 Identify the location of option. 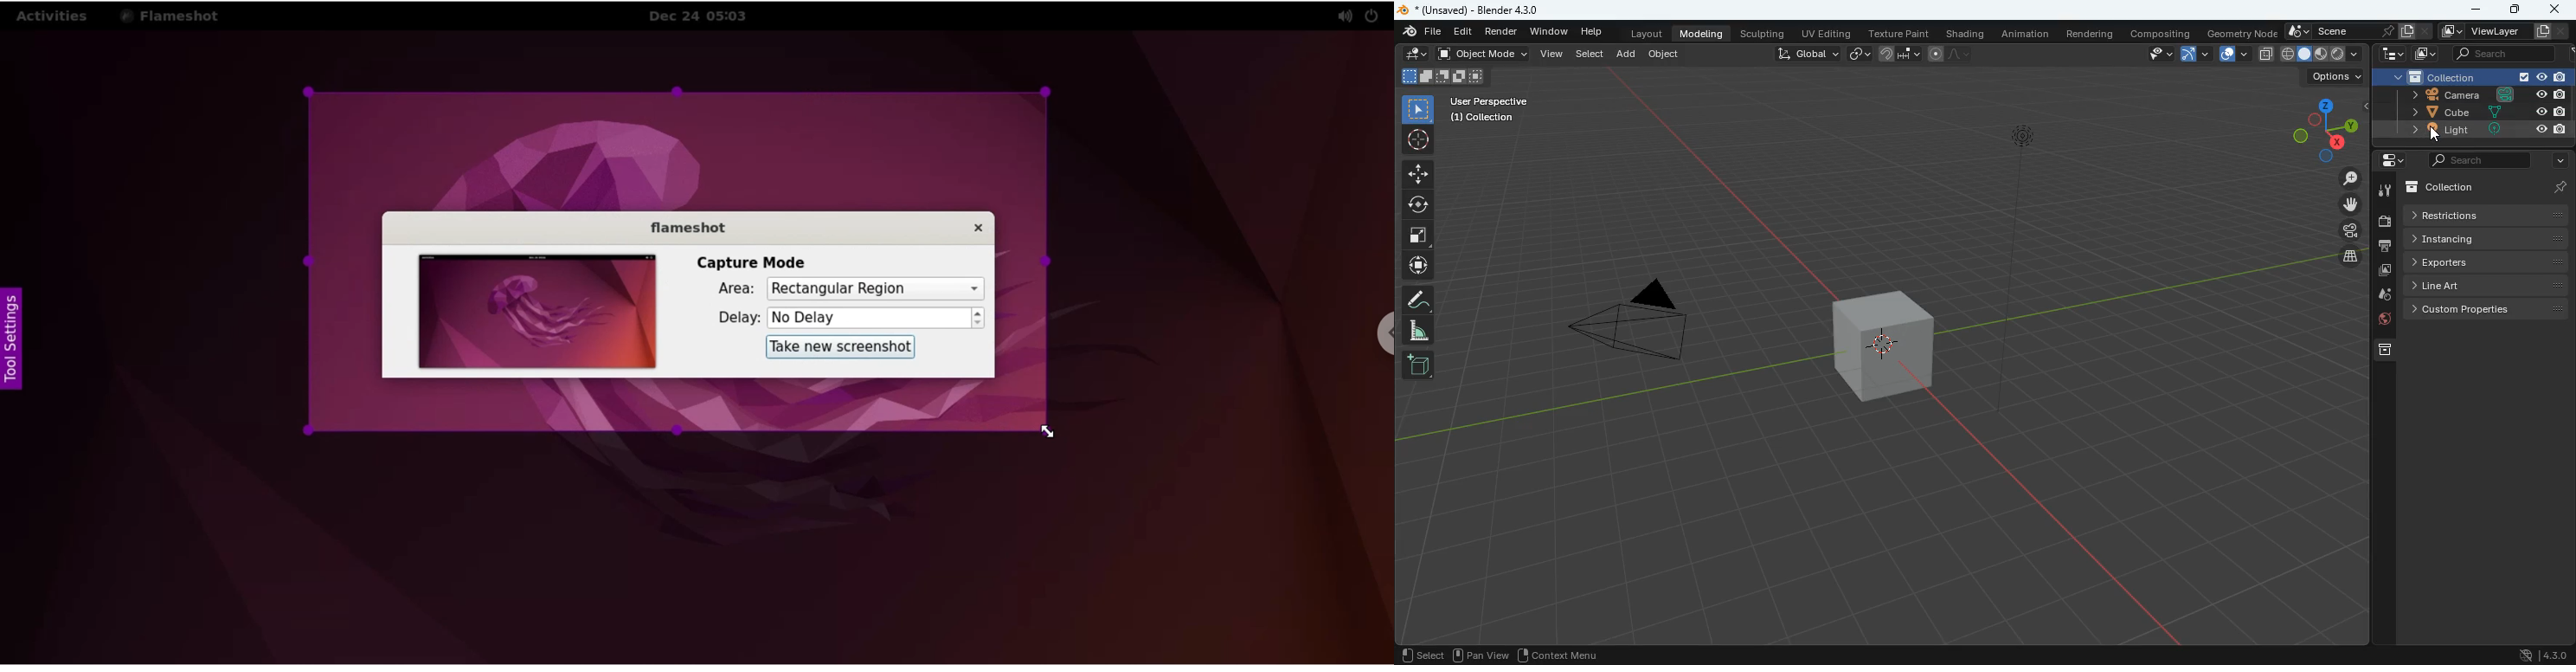
(2332, 77).